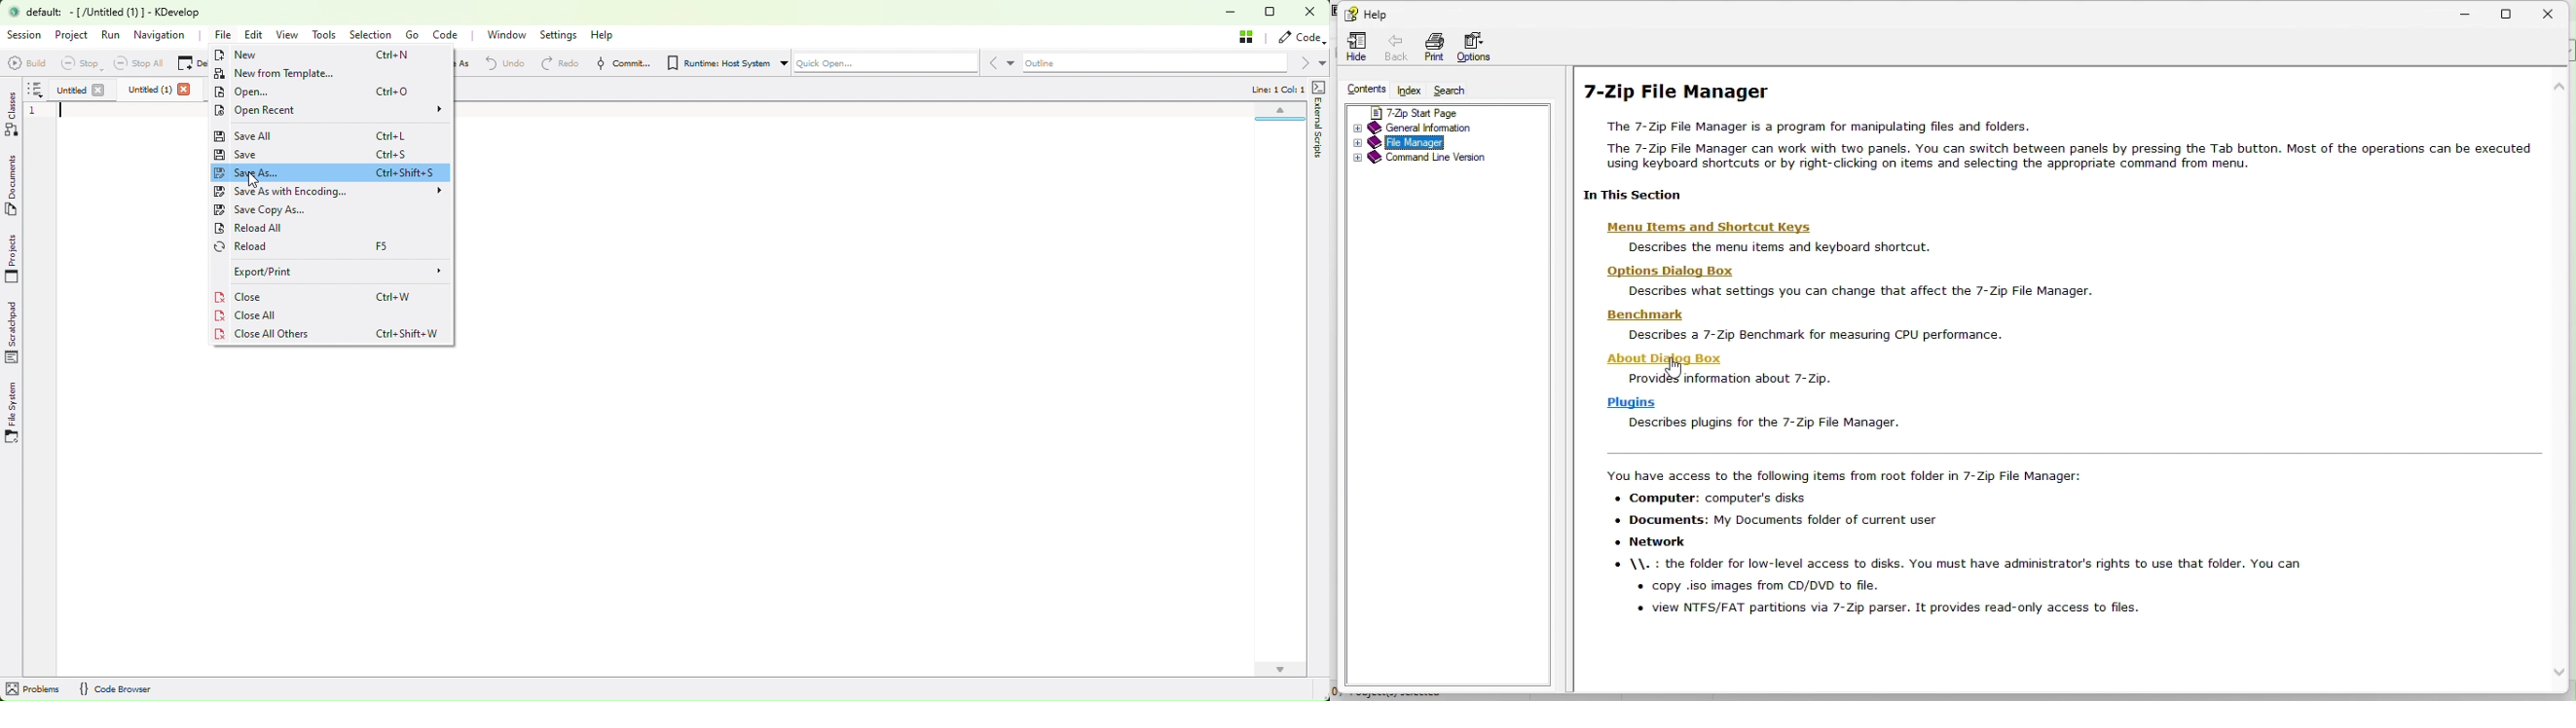 Image resolution: width=2576 pixels, height=728 pixels. What do you see at coordinates (393, 90) in the screenshot?
I see `Ctrl+0` at bounding box center [393, 90].